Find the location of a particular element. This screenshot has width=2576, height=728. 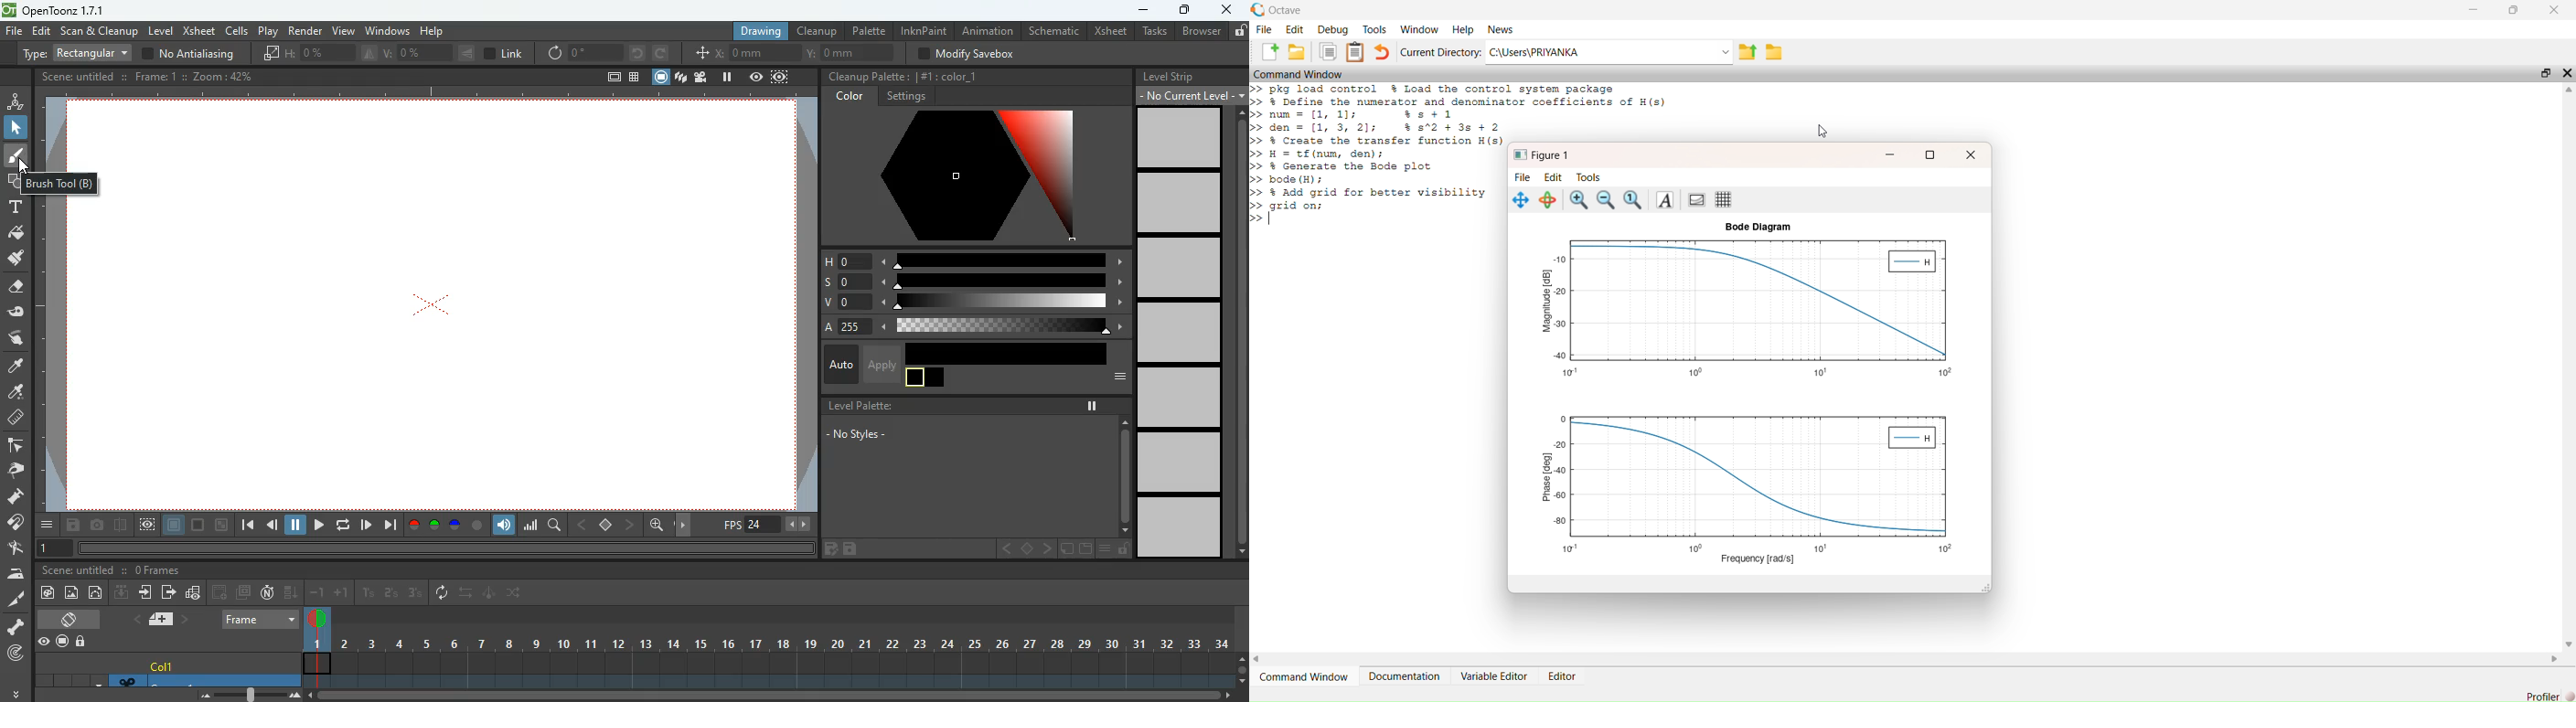

graphic is located at coordinates (193, 594).